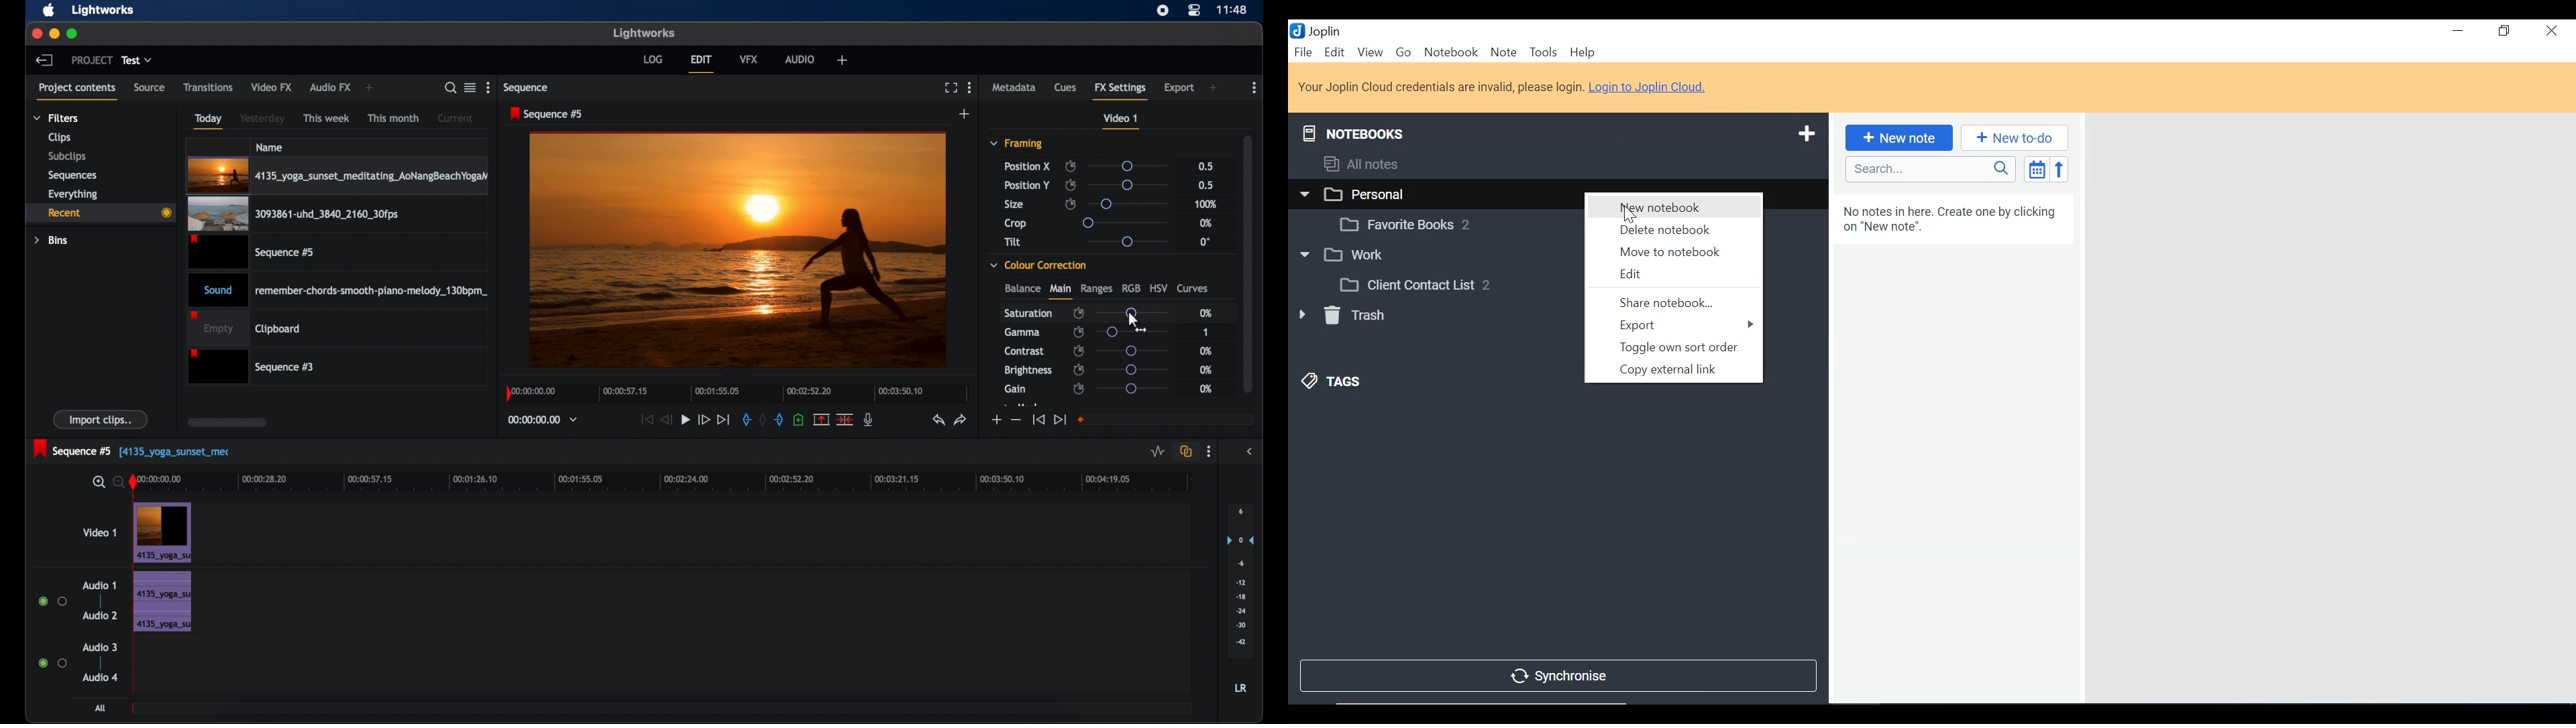 This screenshot has width=2576, height=728. I want to click on add, so click(1214, 88).